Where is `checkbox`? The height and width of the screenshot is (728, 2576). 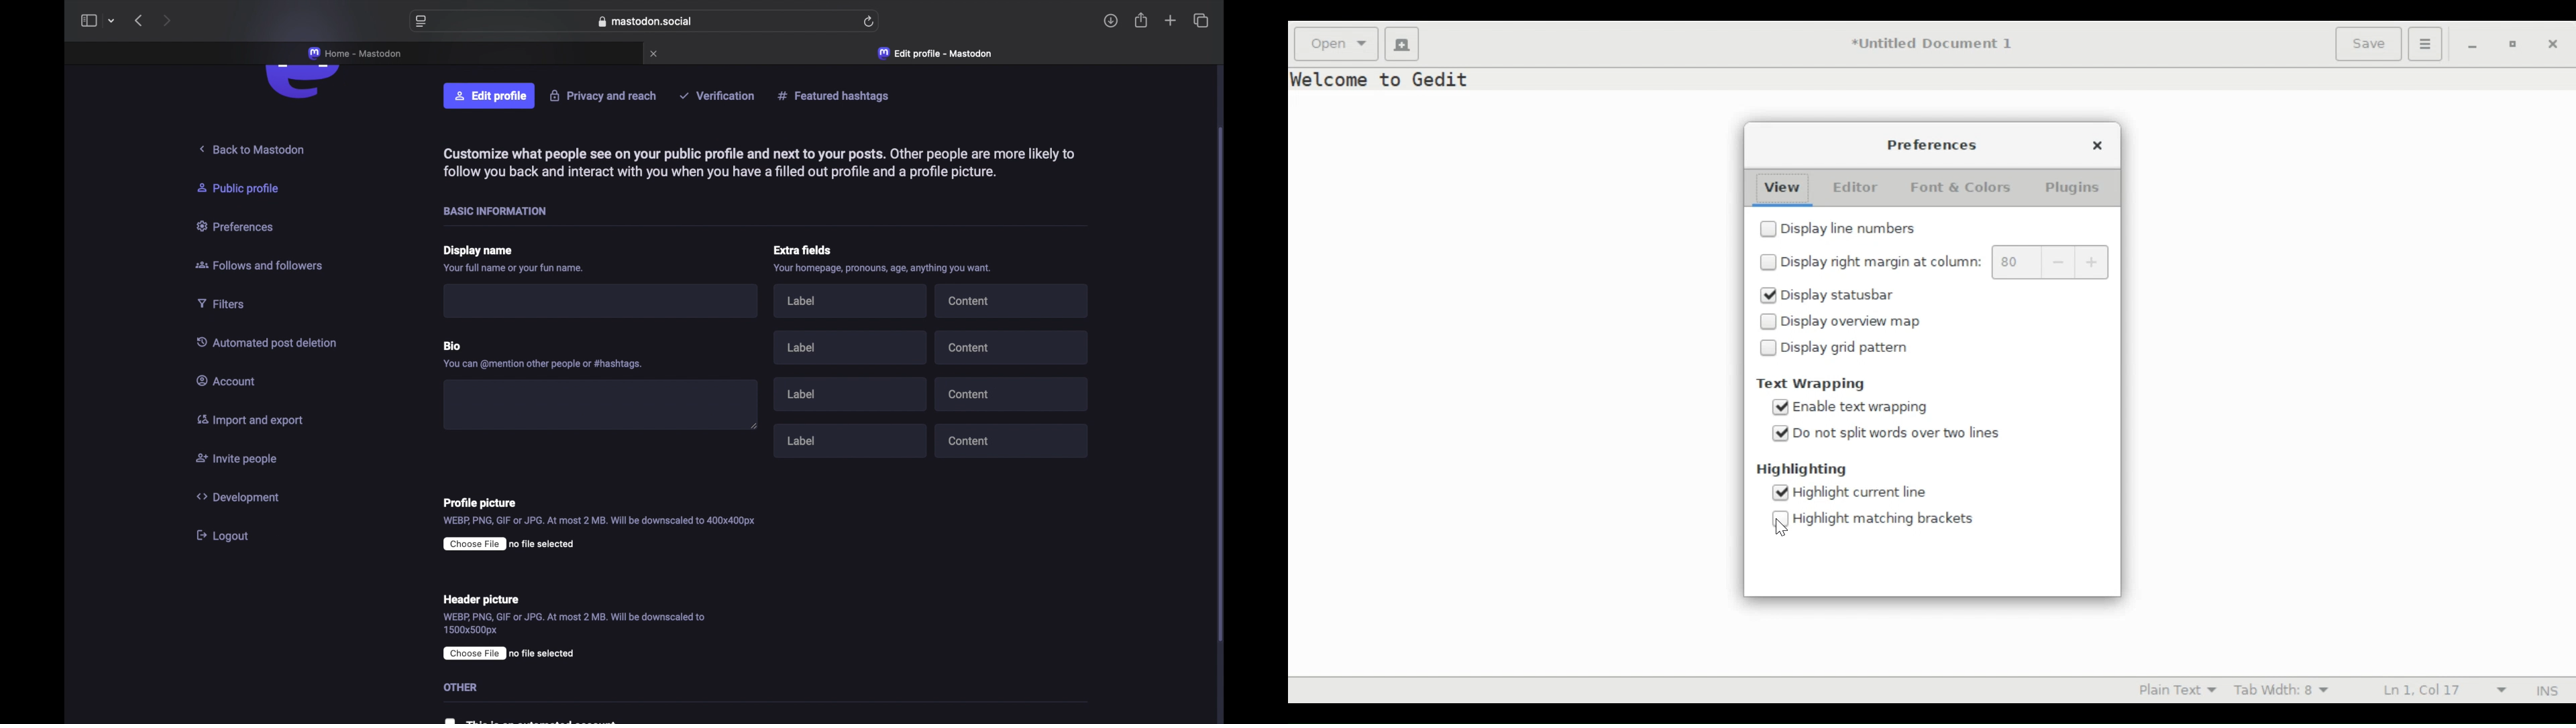
checkbox is located at coordinates (1769, 261).